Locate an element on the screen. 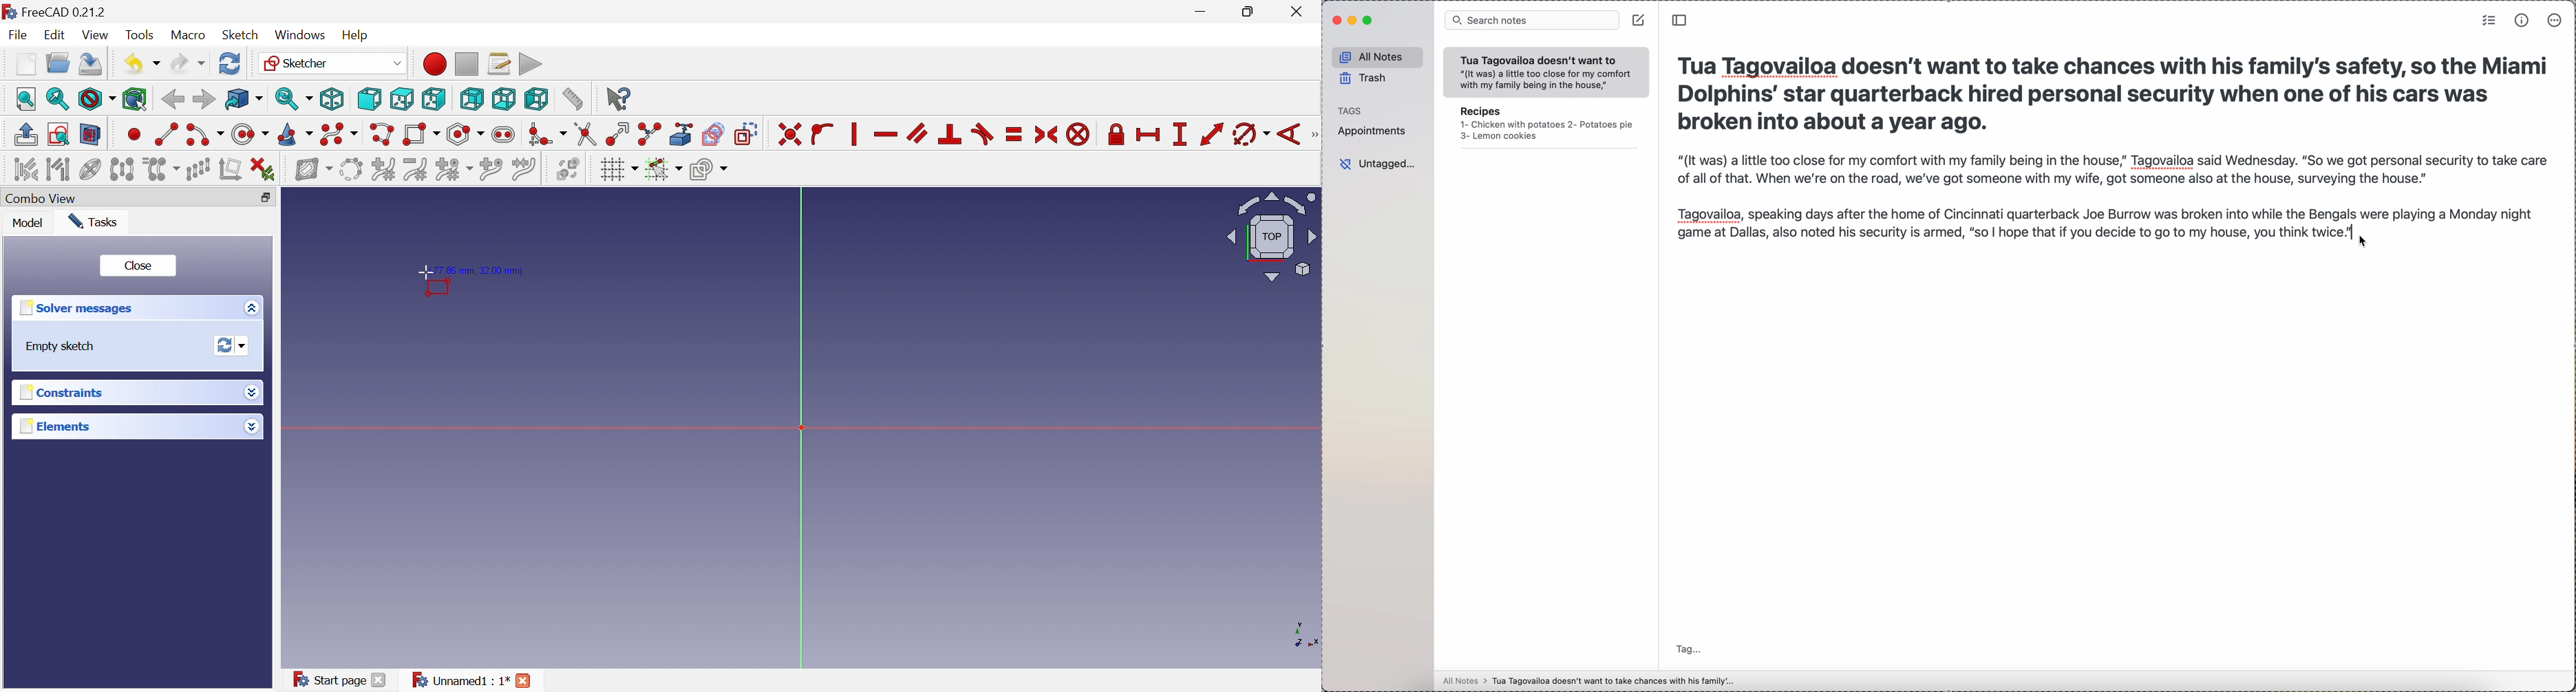 This screenshot has width=2576, height=700. check list is located at coordinates (2488, 21).